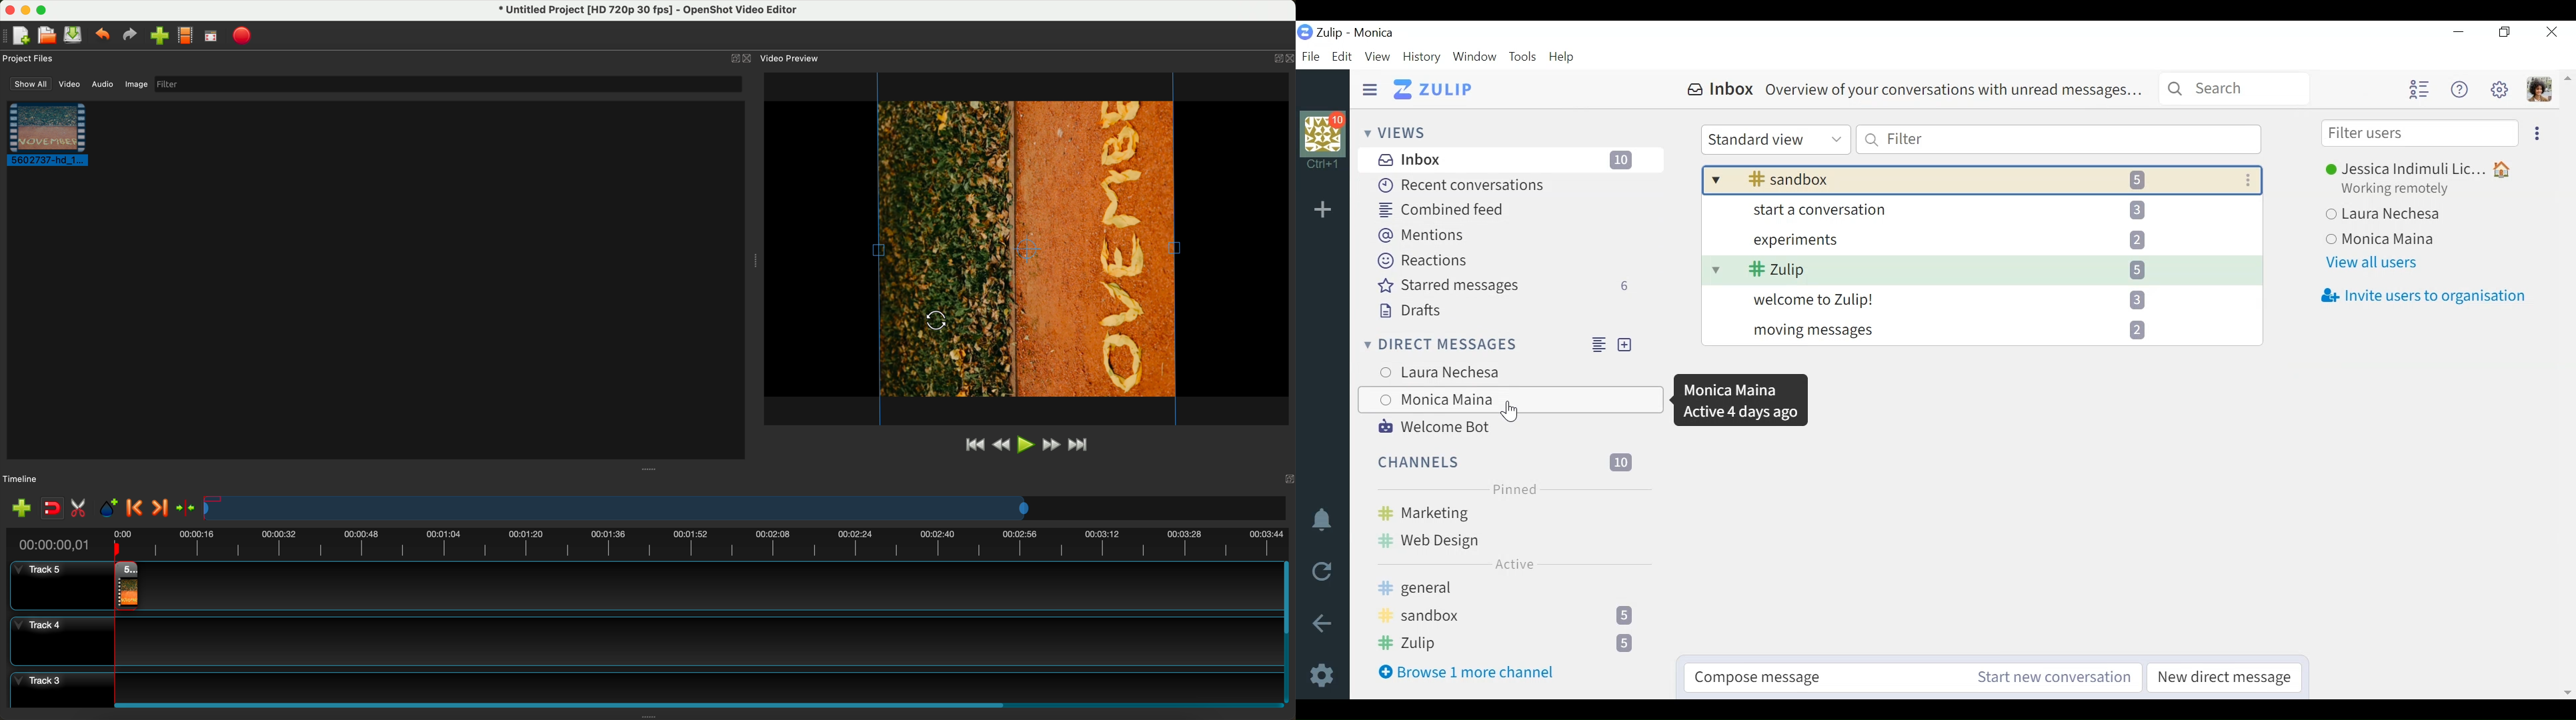 Image resolution: width=2576 pixels, height=728 pixels. I want to click on Ellipsis, so click(2247, 179).